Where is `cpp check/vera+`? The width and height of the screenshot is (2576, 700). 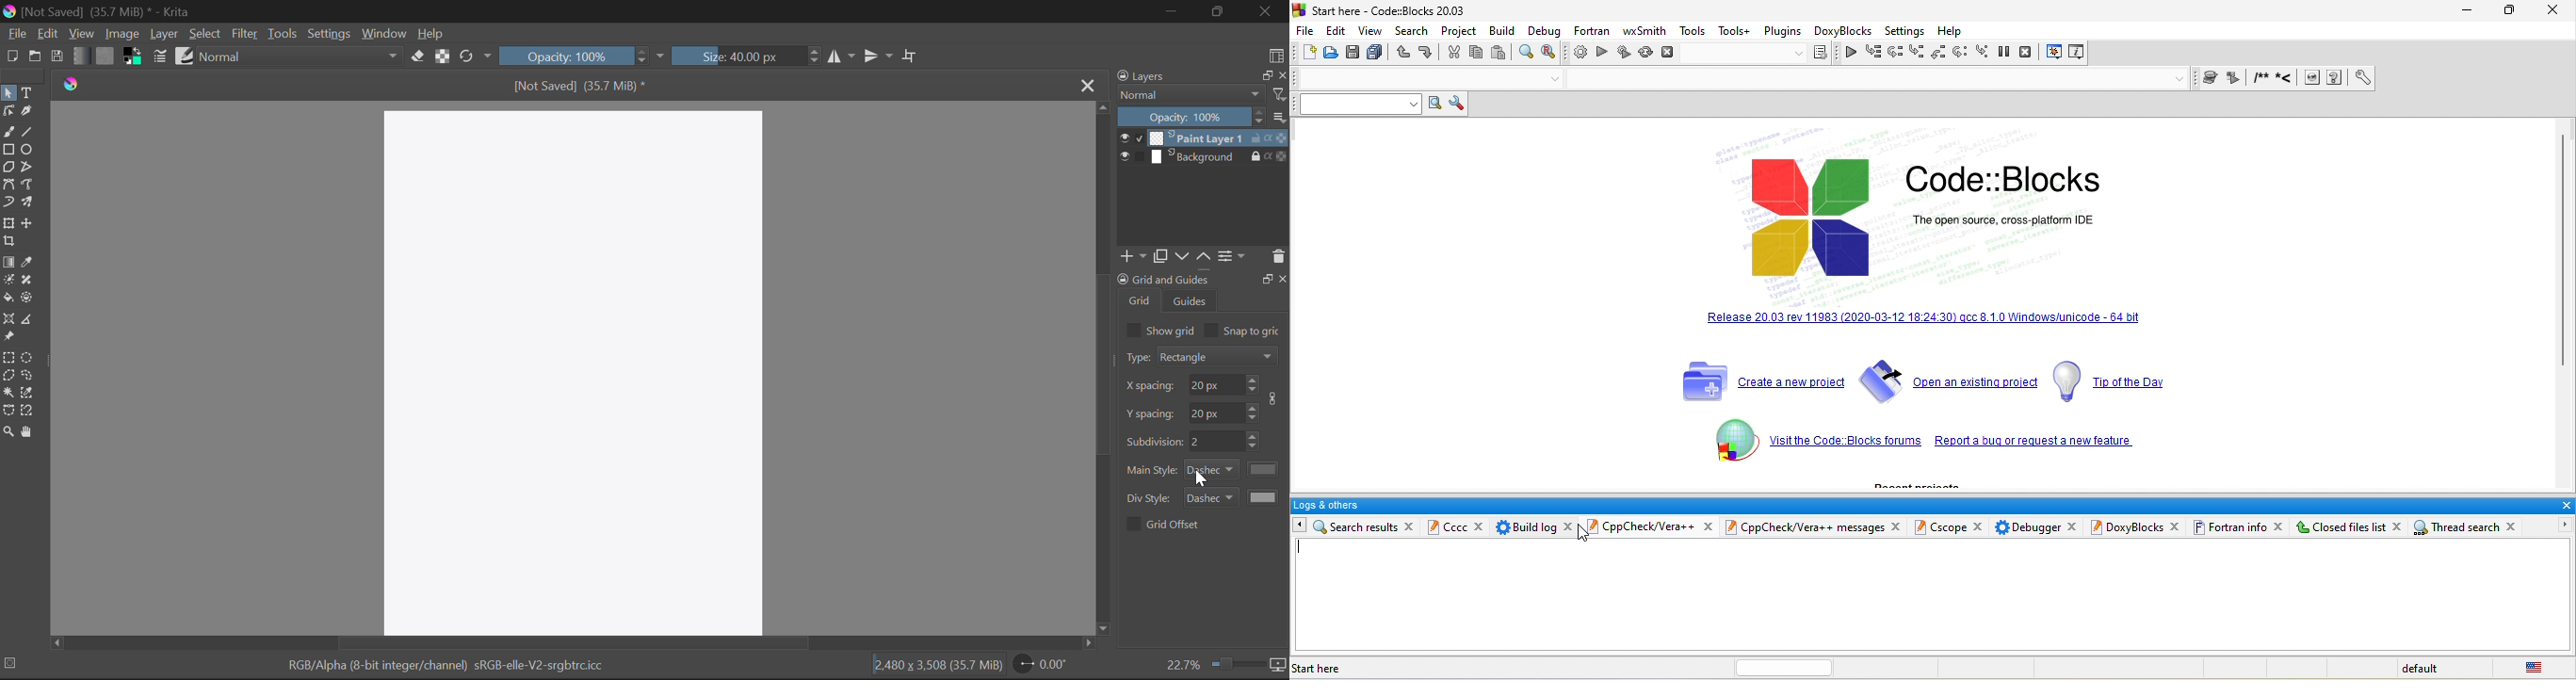 cpp check/vera+ is located at coordinates (1645, 526).